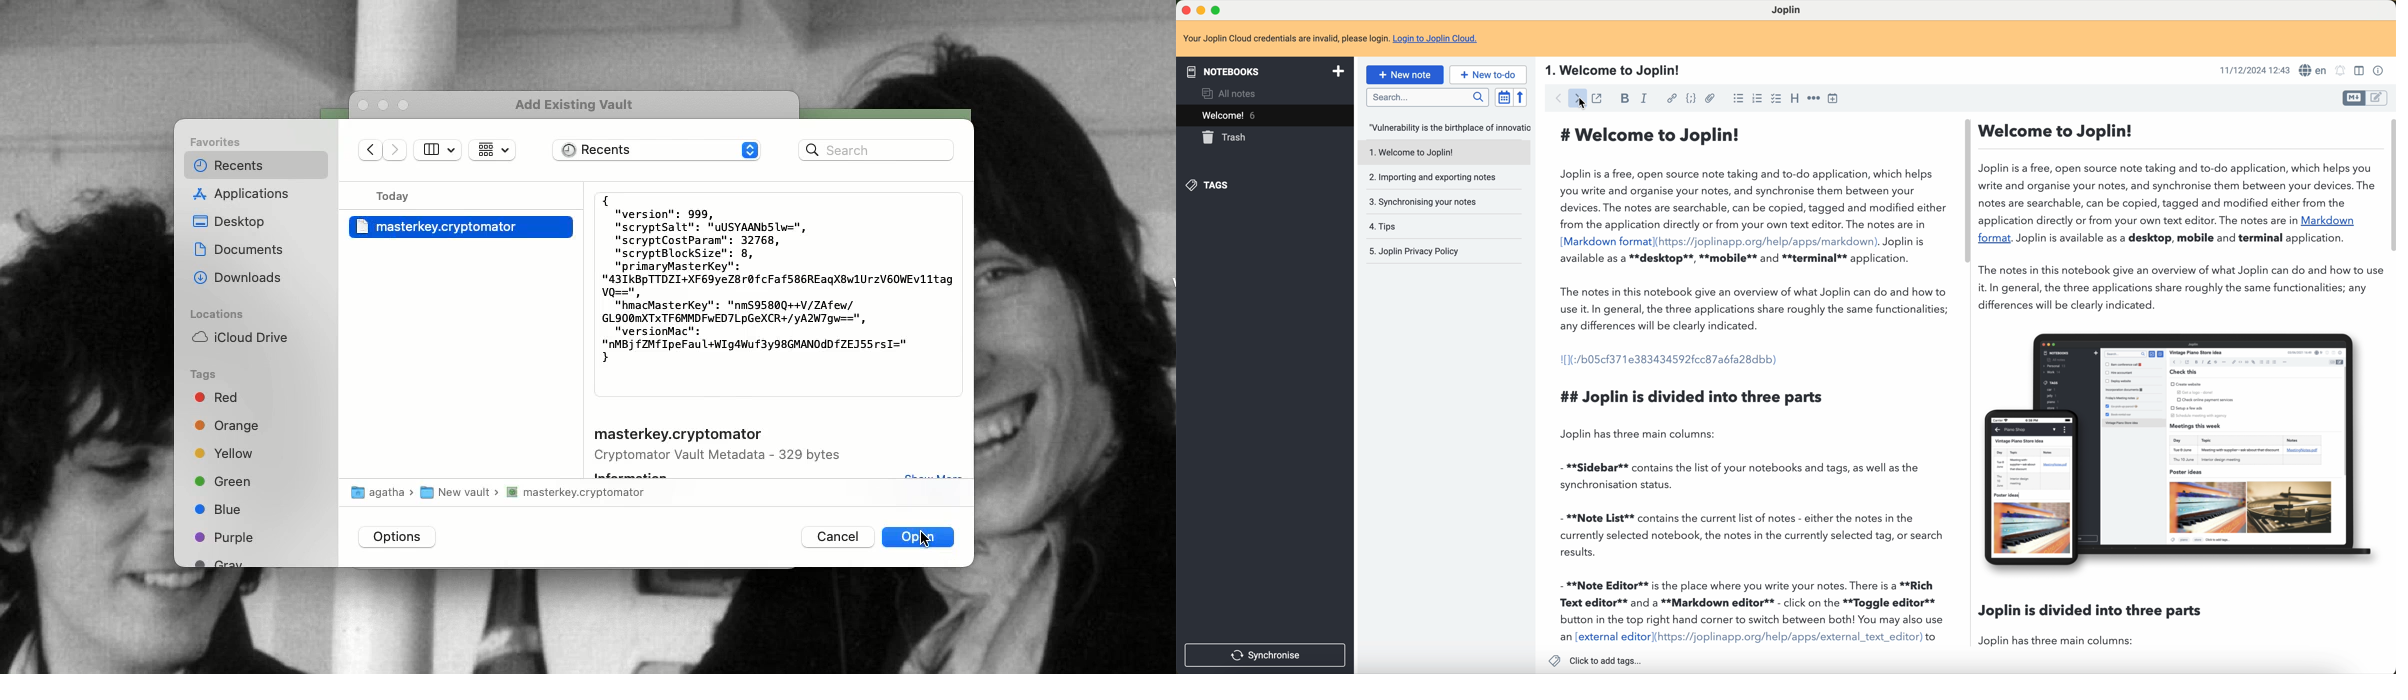 Image resolution: width=2408 pixels, height=700 pixels. I want to click on new to-do, so click(1487, 75).